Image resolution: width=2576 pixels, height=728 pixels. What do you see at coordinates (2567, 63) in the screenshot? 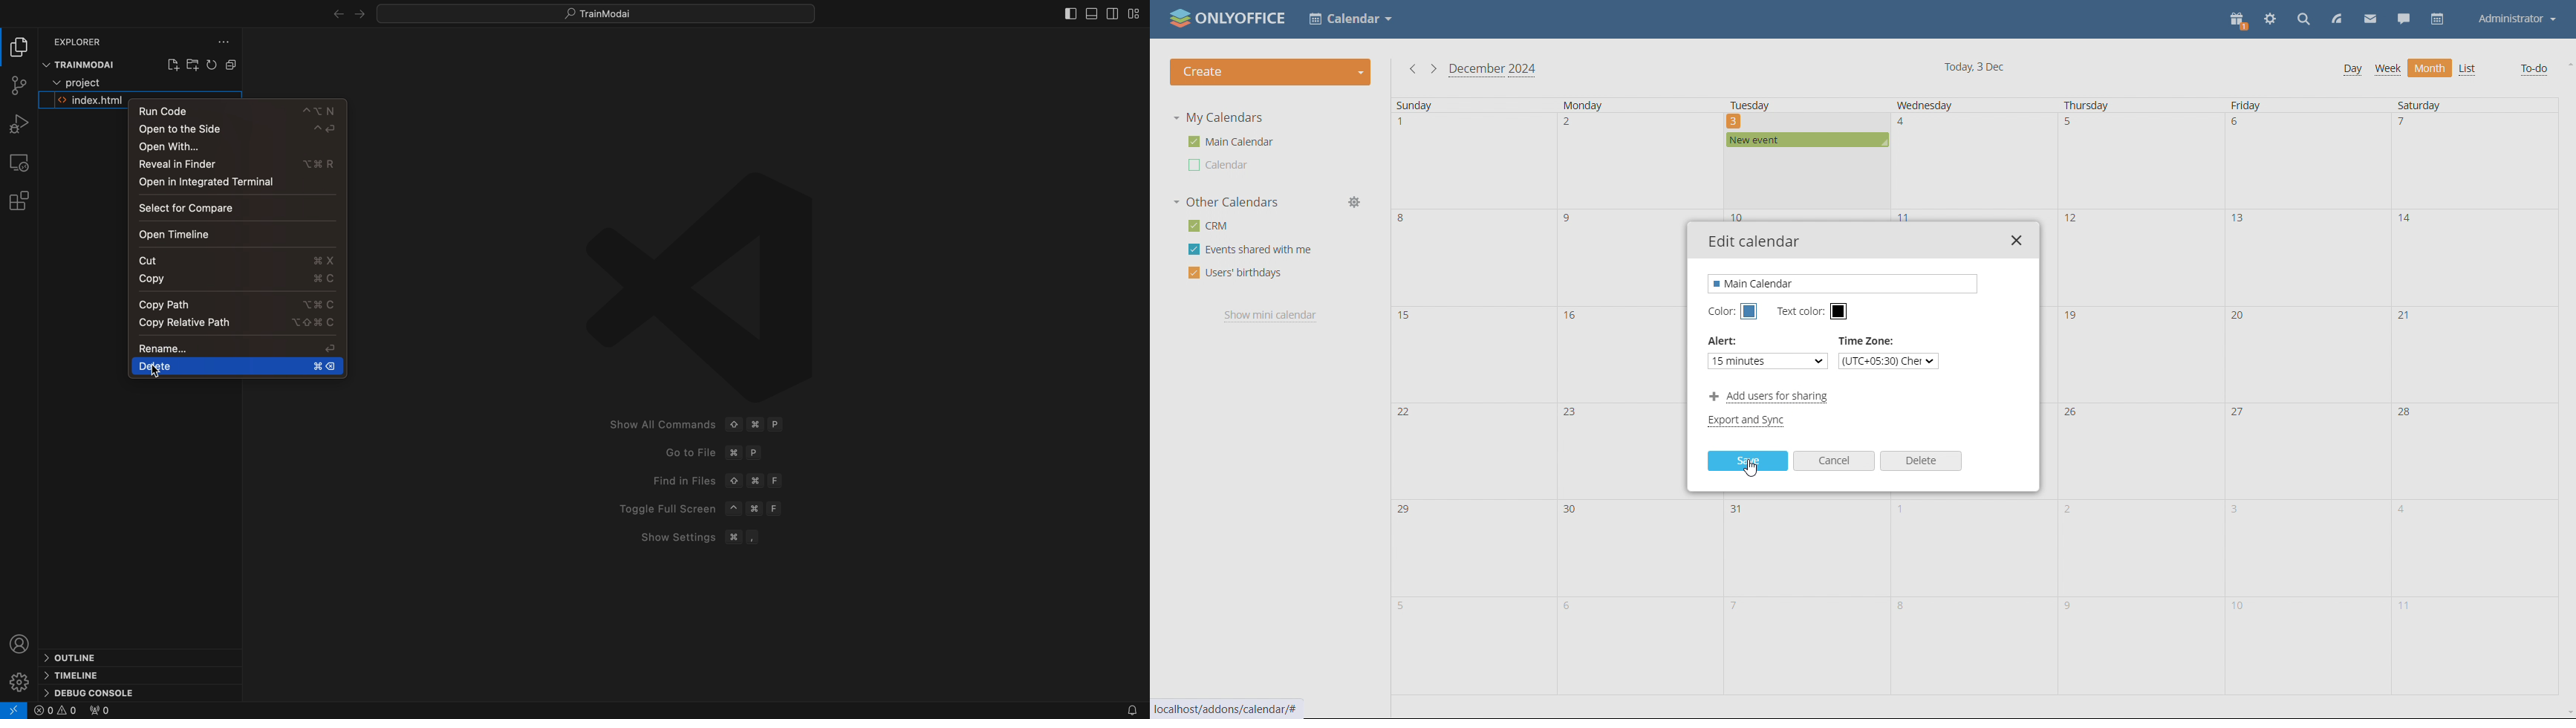
I see `scroll up` at bounding box center [2567, 63].